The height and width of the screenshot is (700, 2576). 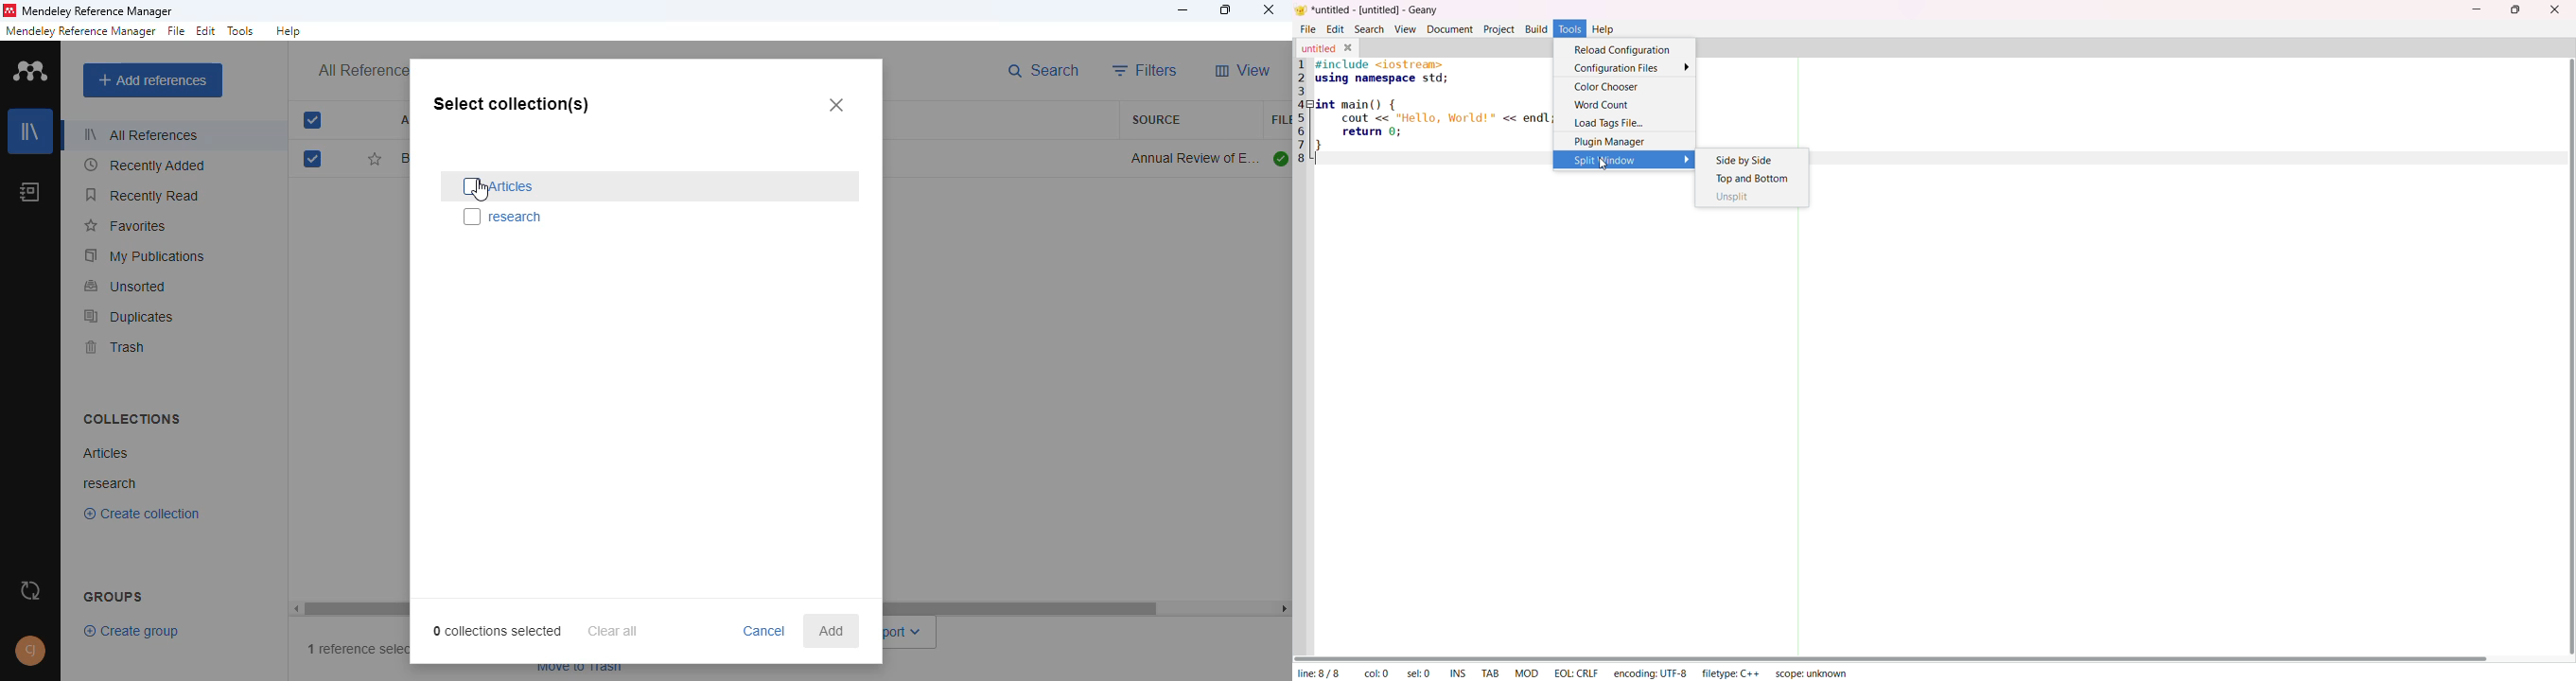 What do you see at coordinates (472, 217) in the screenshot?
I see `select` at bounding box center [472, 217].